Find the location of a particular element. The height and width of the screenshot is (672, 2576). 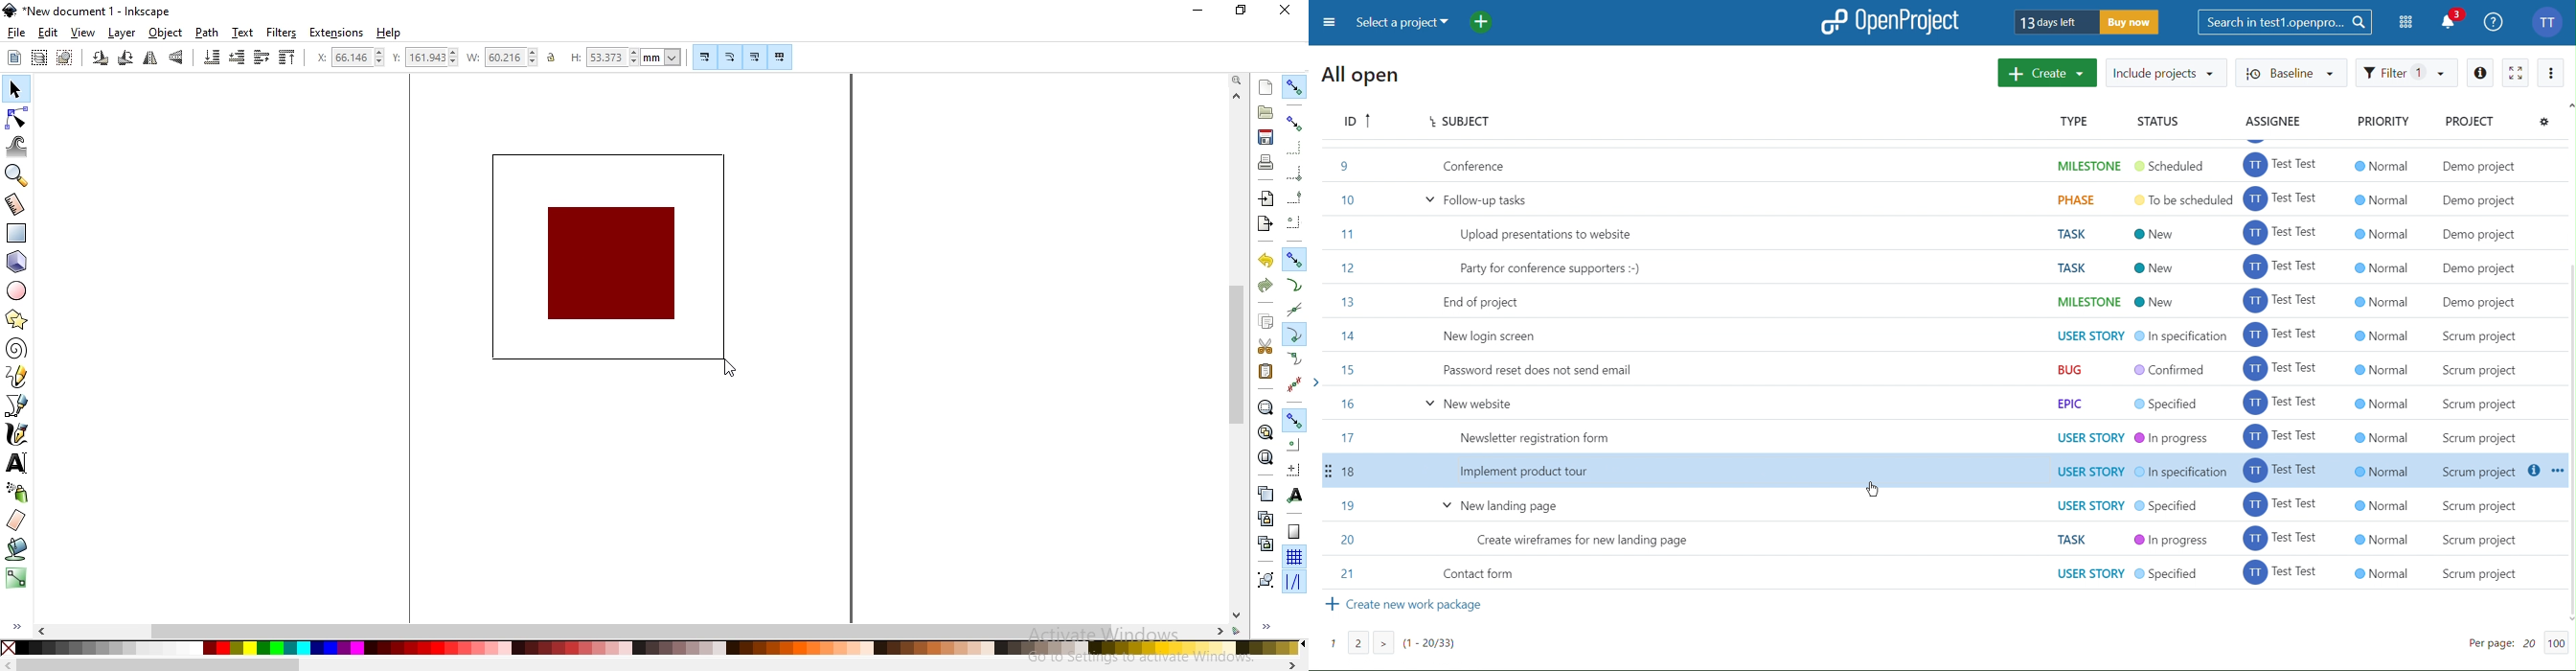

help is located at coordinates (389, 34).